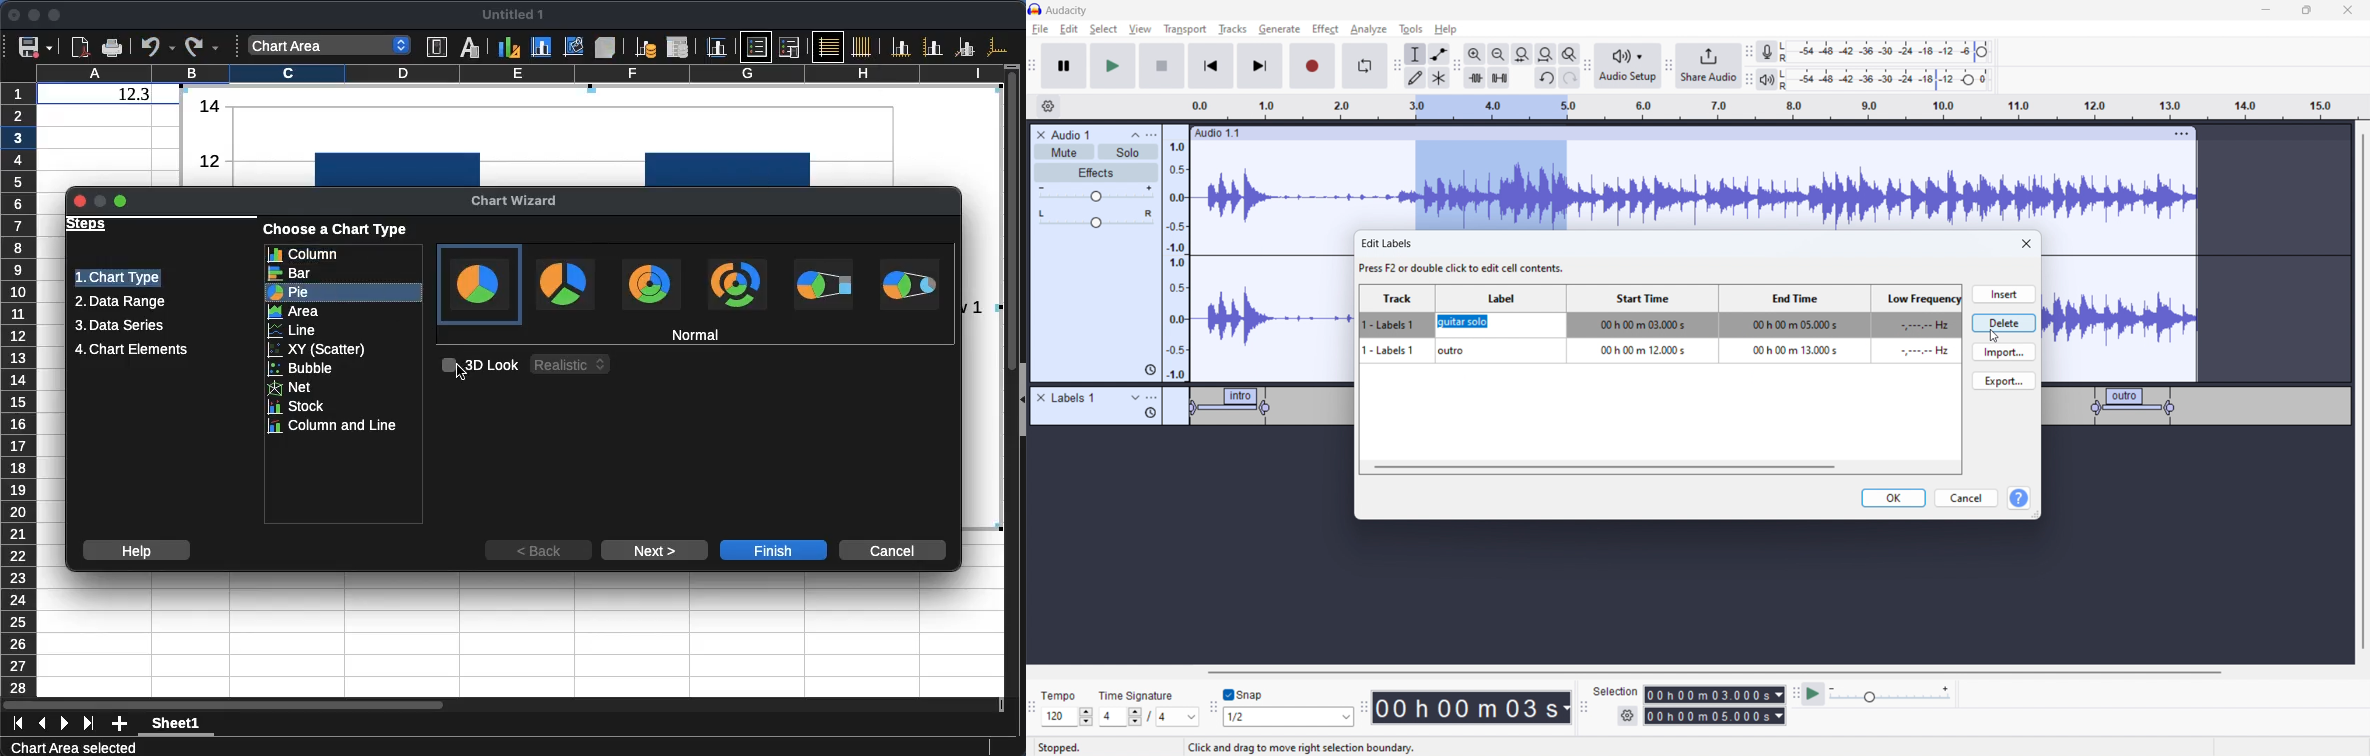 Image resolution: width=2380 pixels, height=756 pixels. Describe the element at coordinates (1791, 337) in the screenshot. I see `end time` at that location.